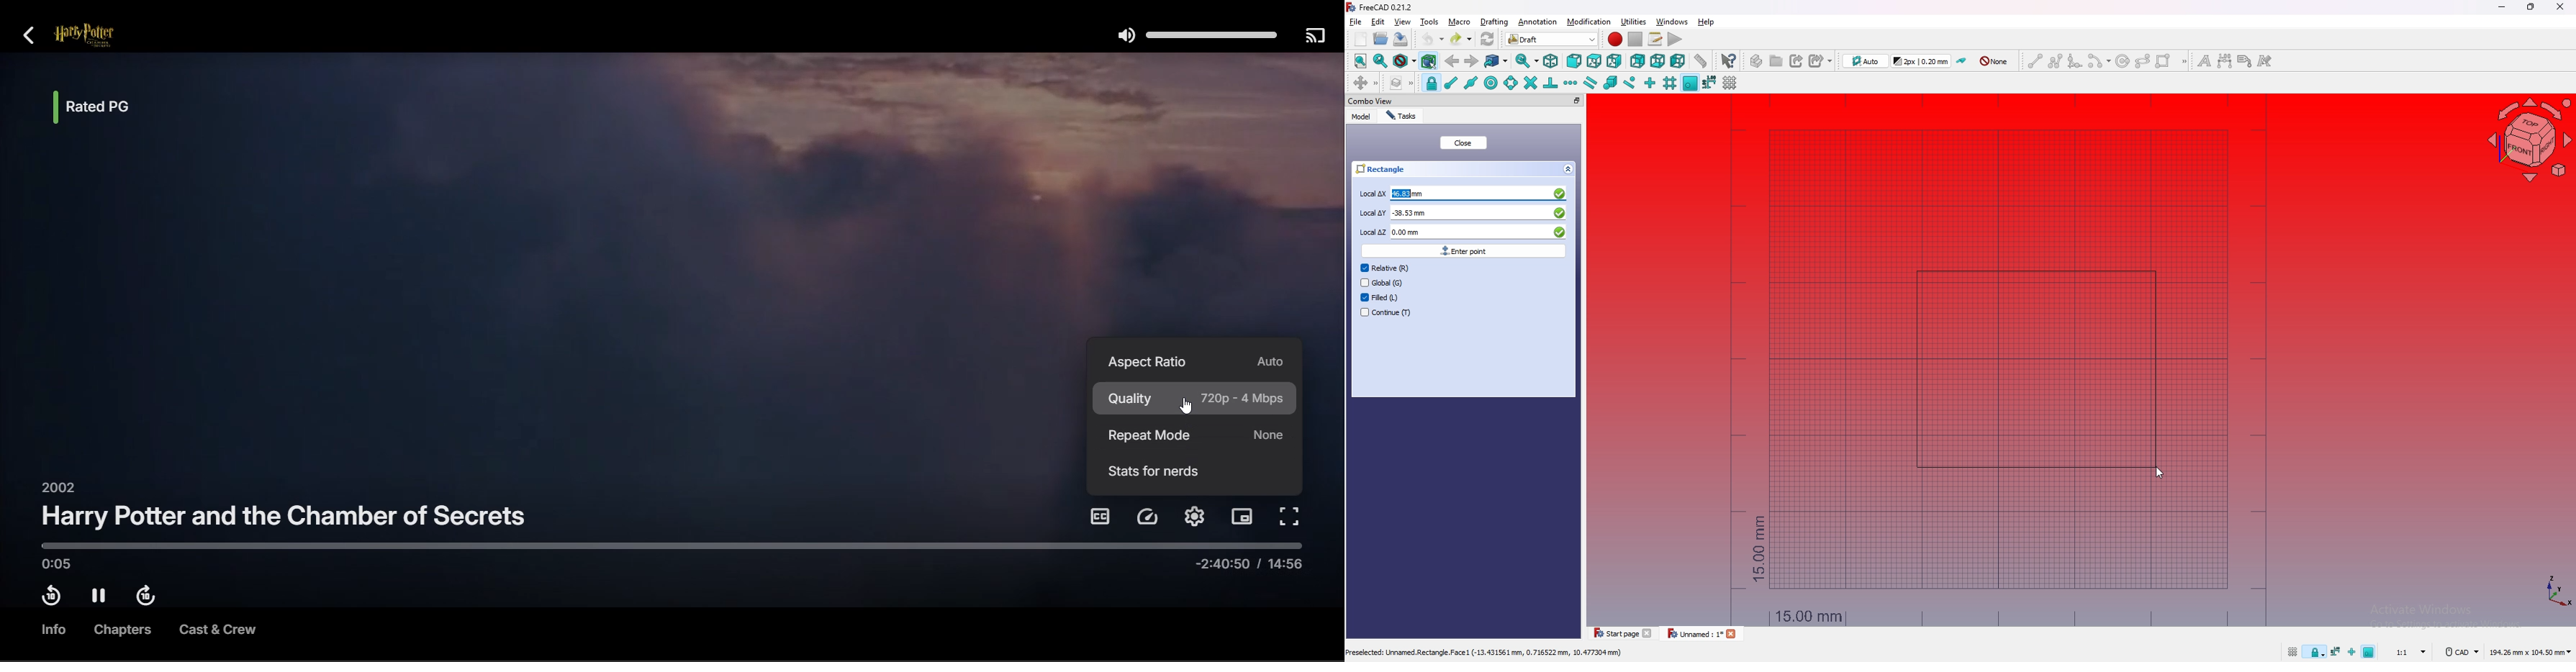  What do you see at coordinates (2525, 140) in the screenshot?
I see `navigating cube` at bounding box center [2525, 140].